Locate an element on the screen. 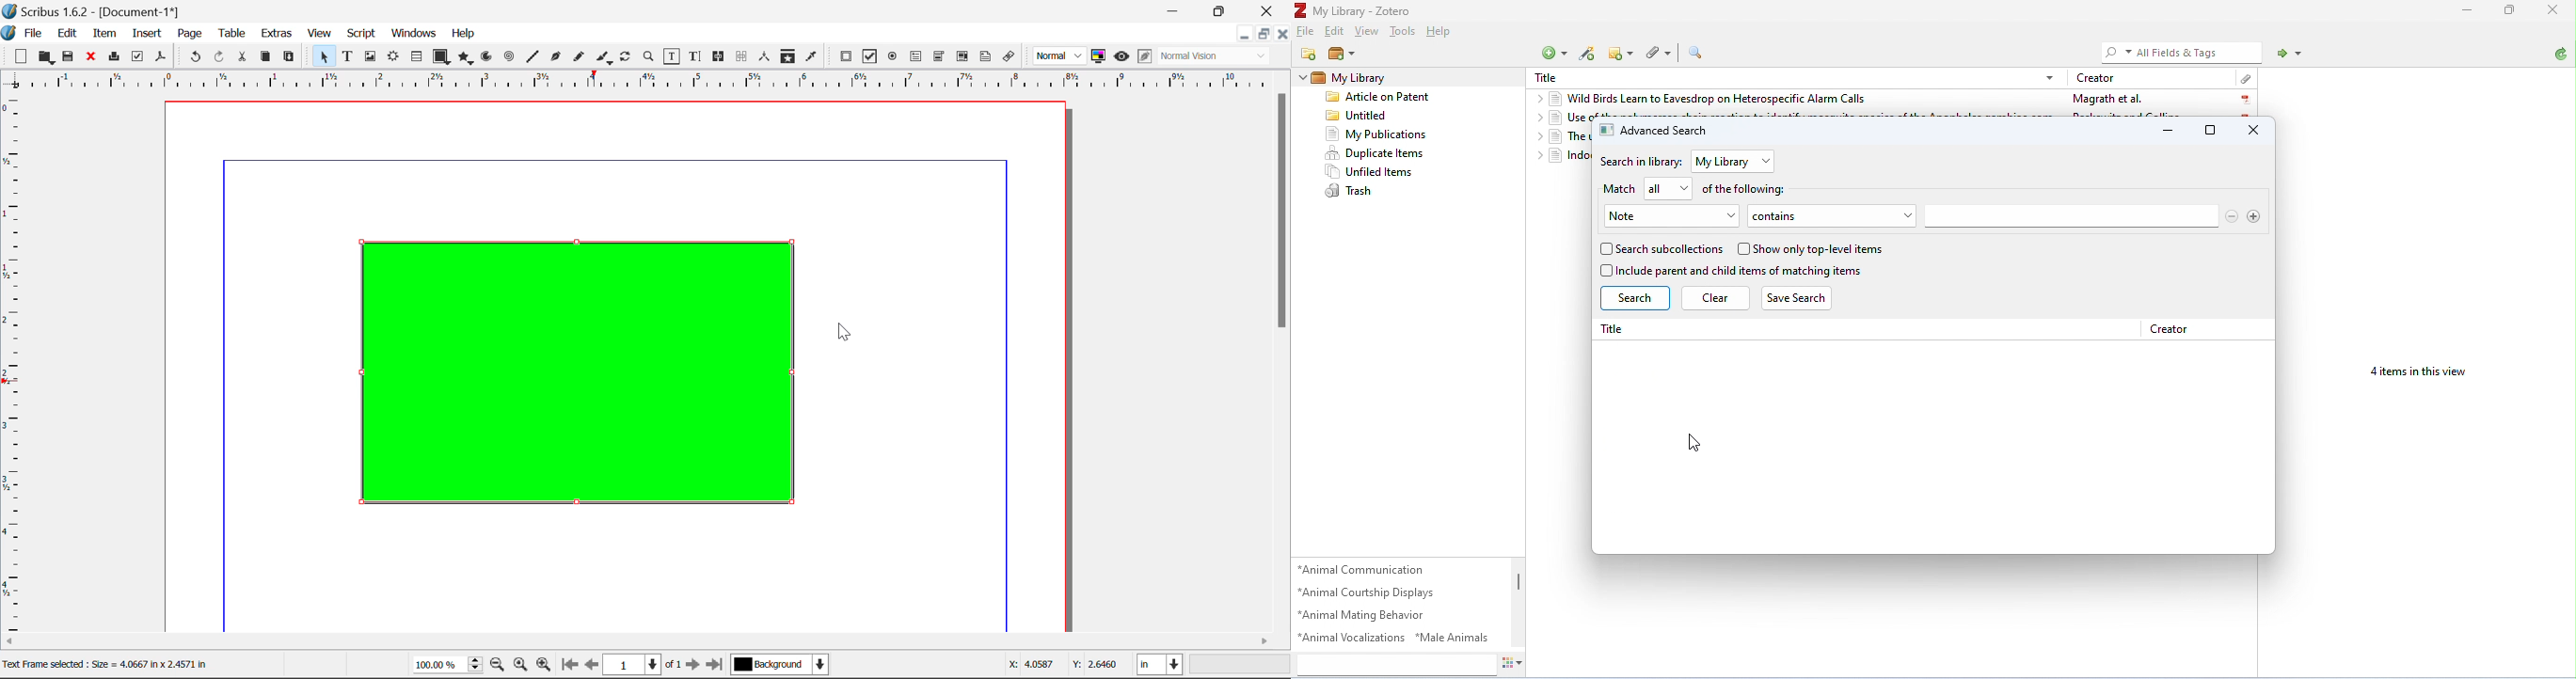  Zoom is located at coordinates (650, 56).